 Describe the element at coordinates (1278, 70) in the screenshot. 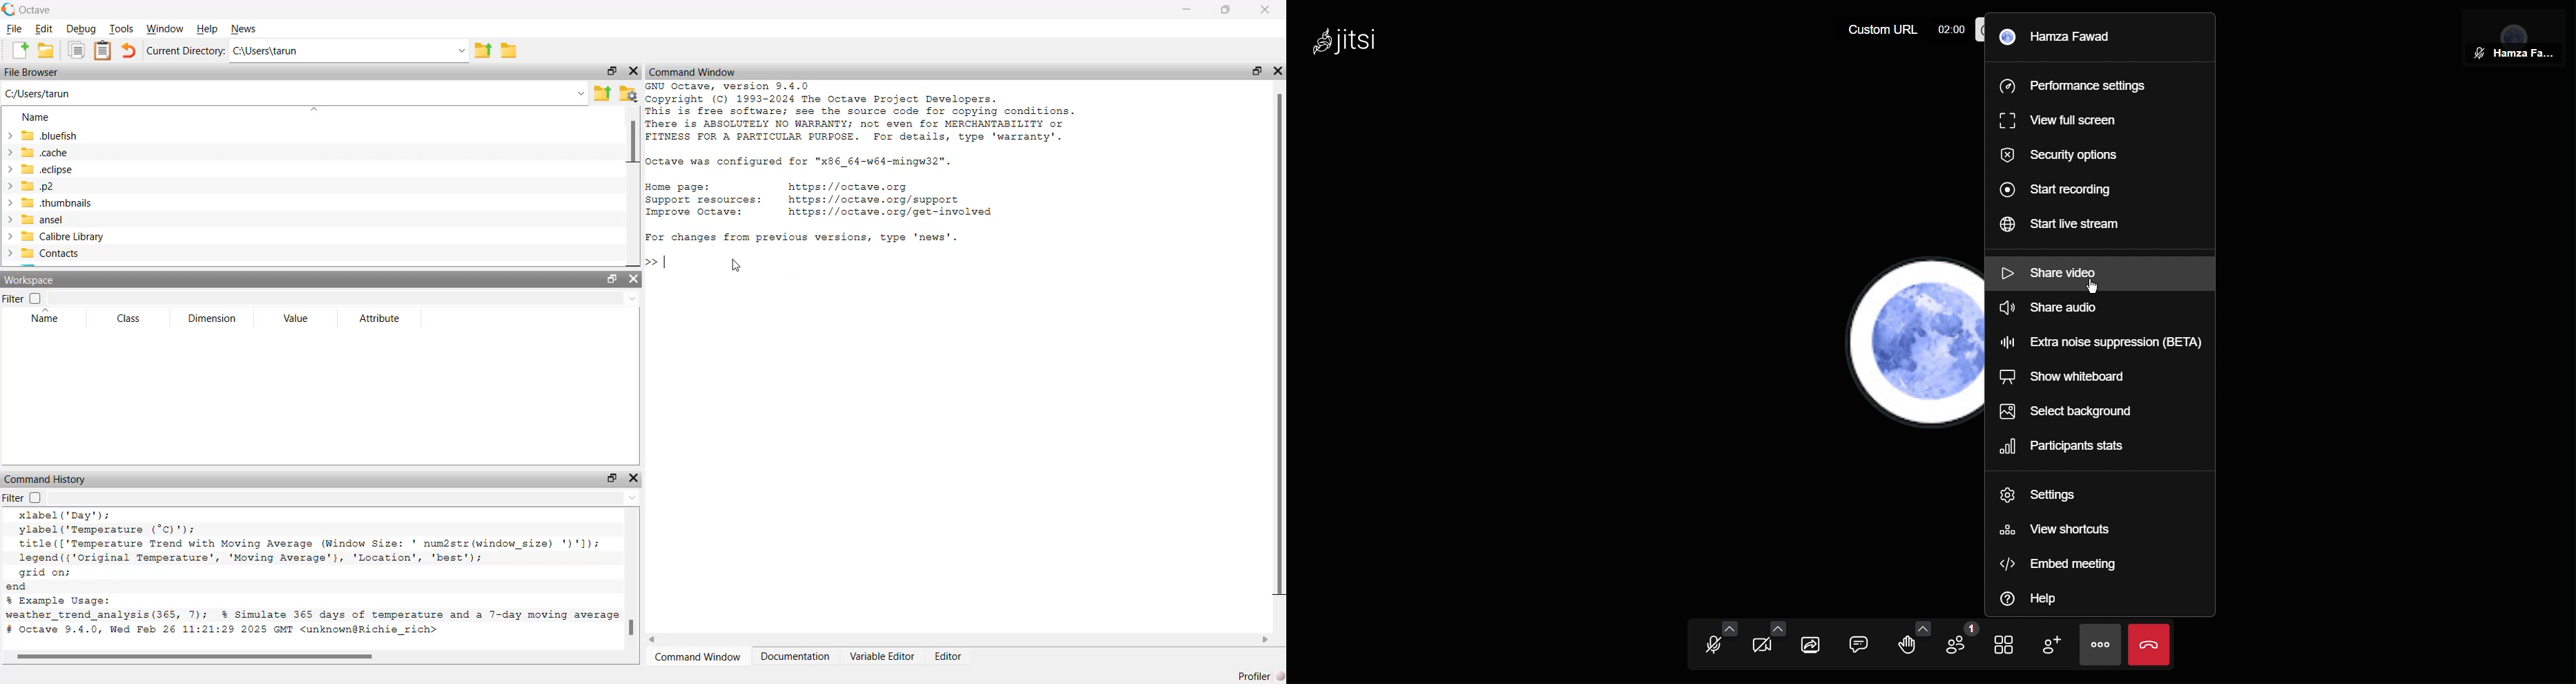

I see `close` at that location.